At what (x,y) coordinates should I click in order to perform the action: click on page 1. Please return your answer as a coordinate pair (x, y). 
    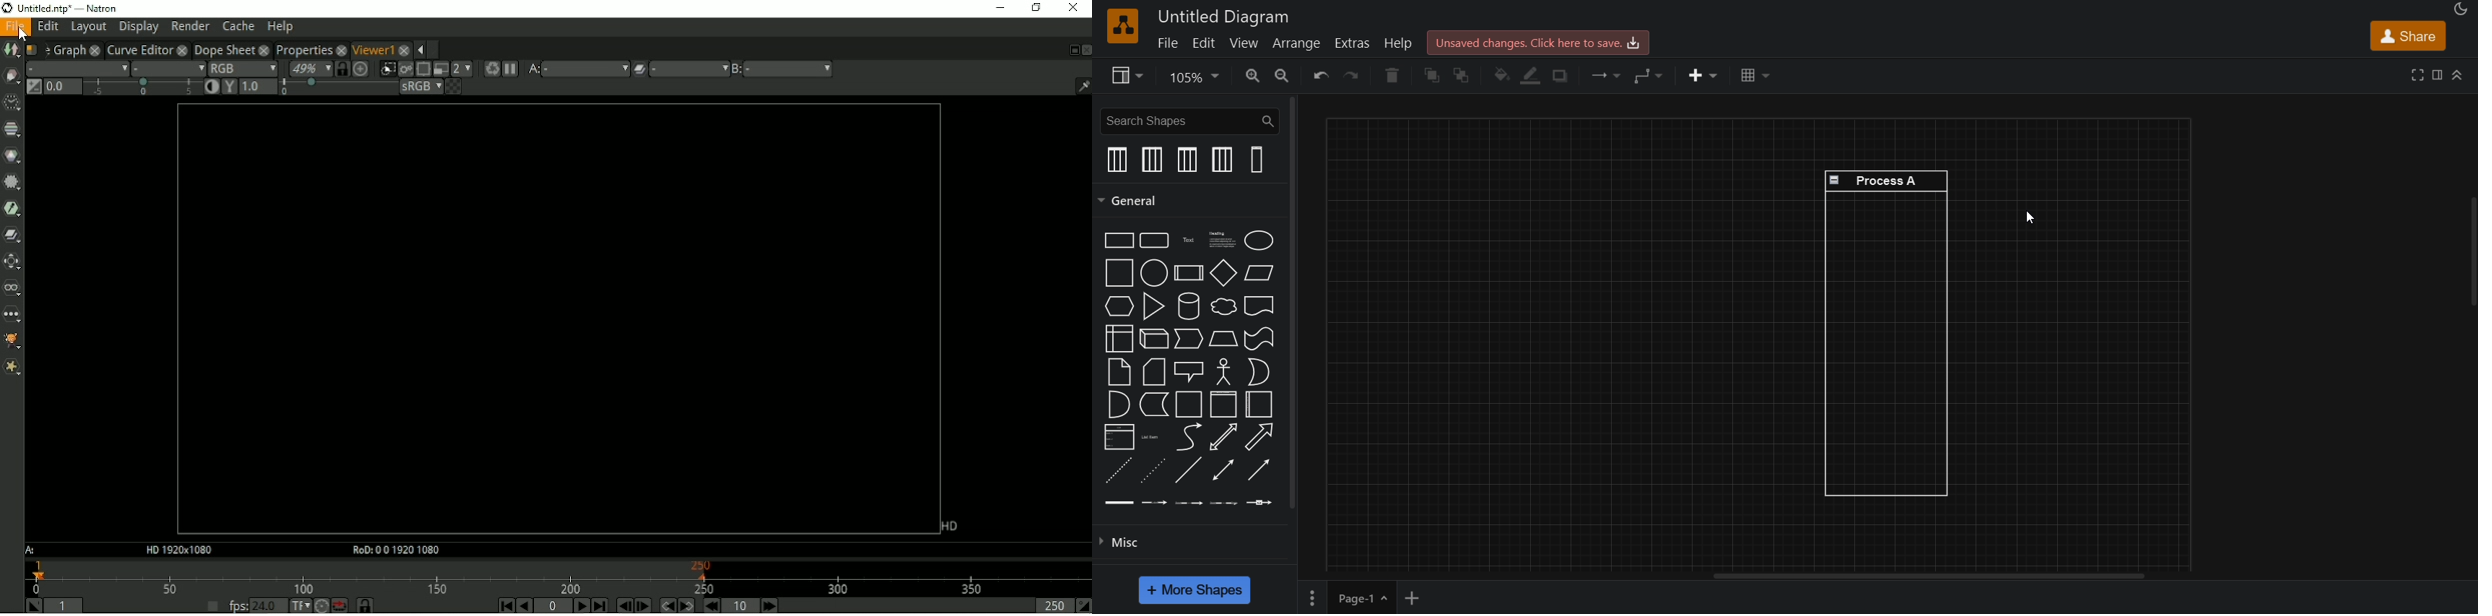
    Looking at the image, I should click on (1346, 597).